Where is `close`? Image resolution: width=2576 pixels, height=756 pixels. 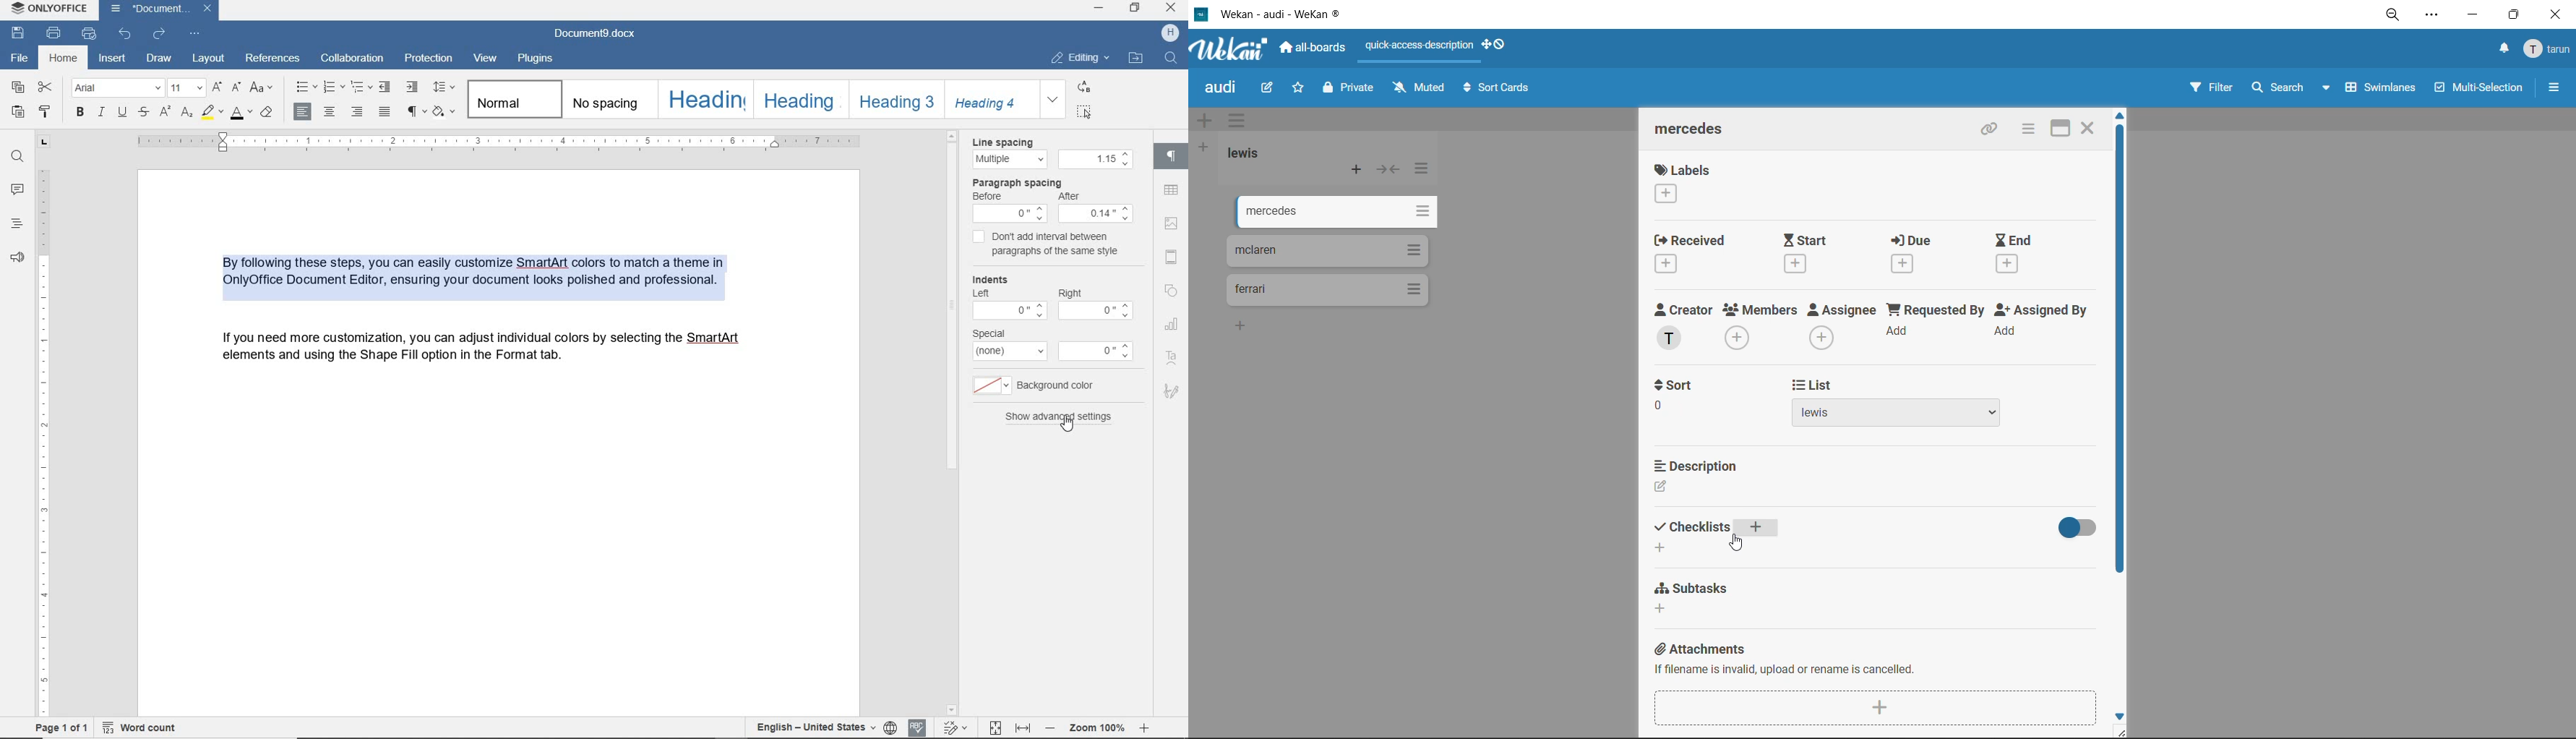
close is located at coordinates (2089, 126).